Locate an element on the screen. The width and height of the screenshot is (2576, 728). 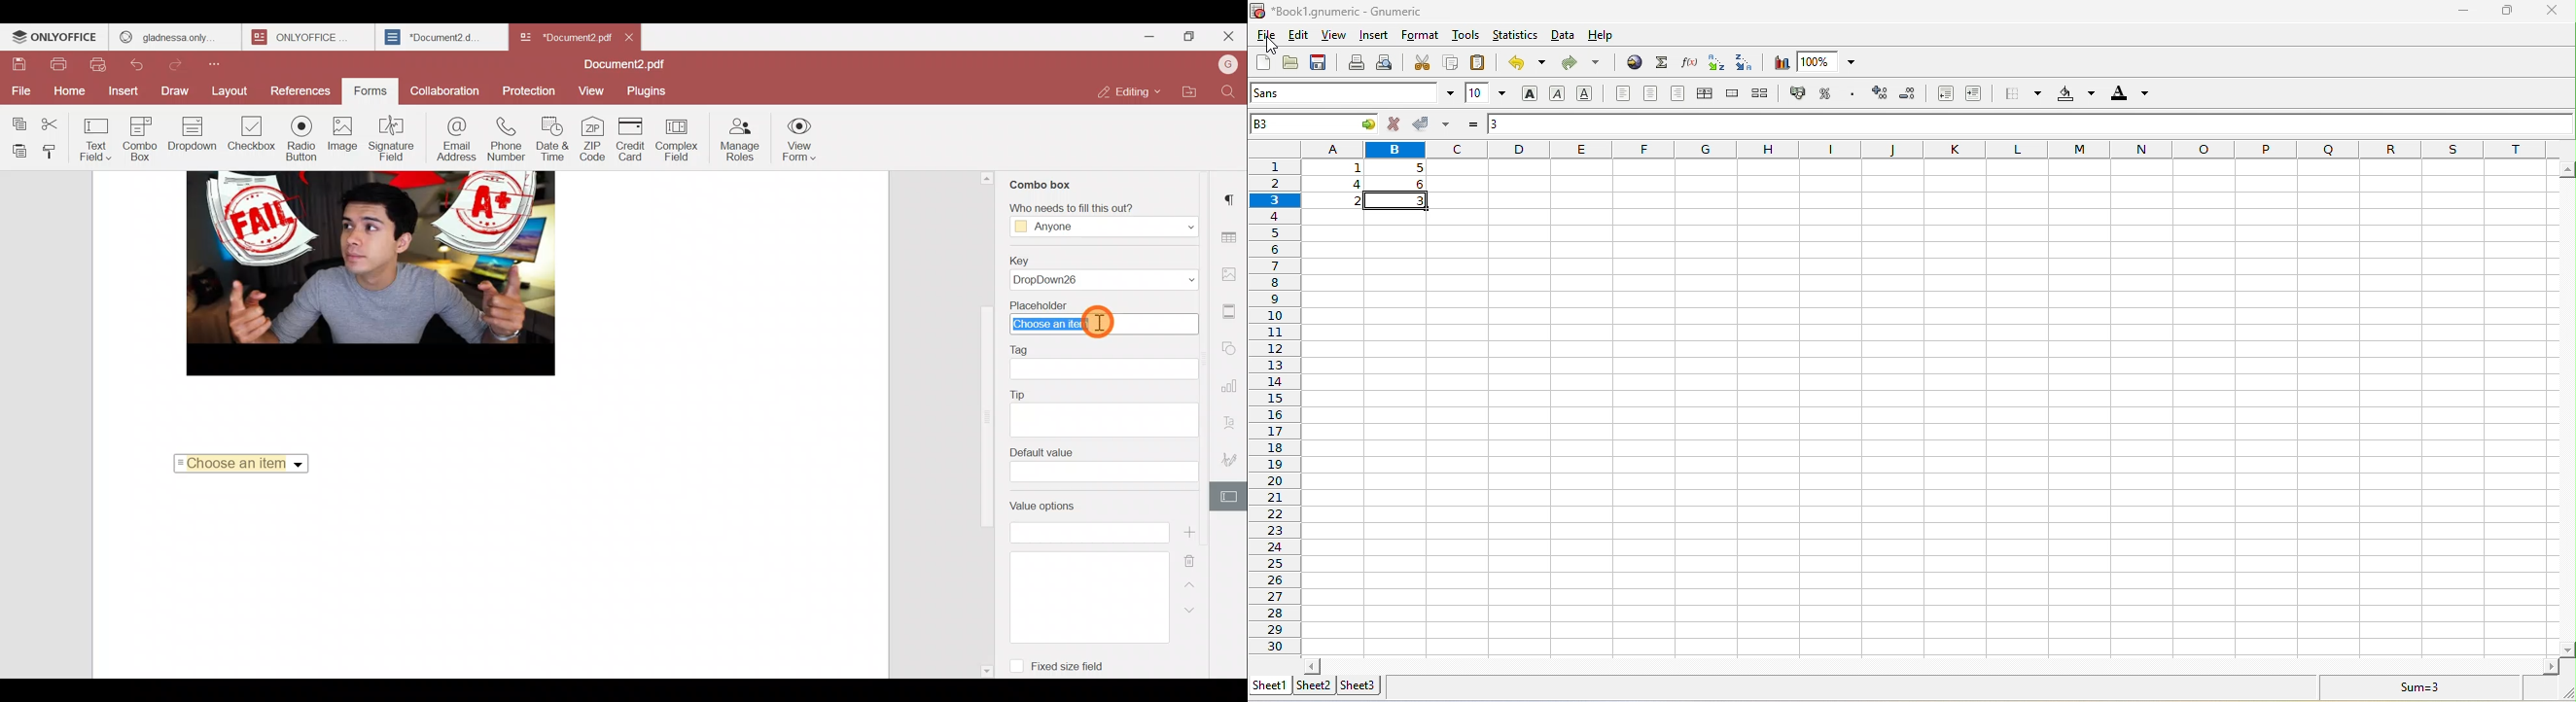
sheet 1 is located at coordinates (1272, 684).